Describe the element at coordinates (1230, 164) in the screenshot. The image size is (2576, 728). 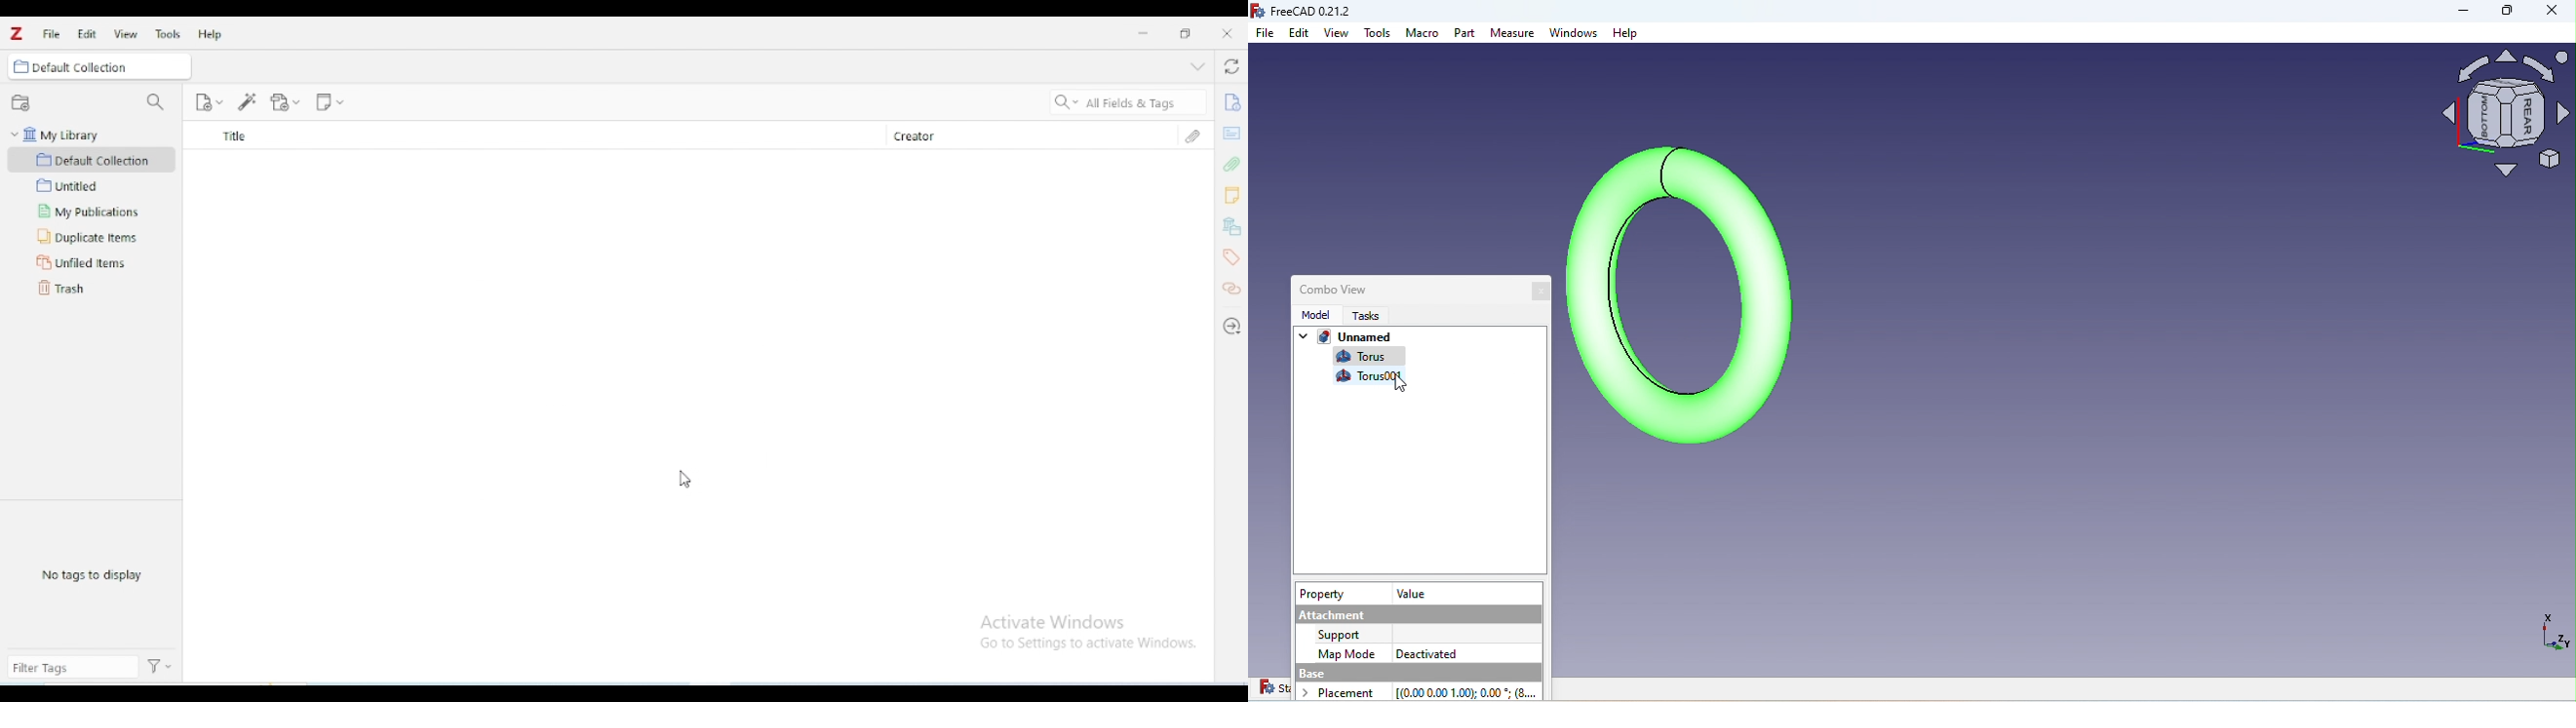
I see `attachments` at that location.